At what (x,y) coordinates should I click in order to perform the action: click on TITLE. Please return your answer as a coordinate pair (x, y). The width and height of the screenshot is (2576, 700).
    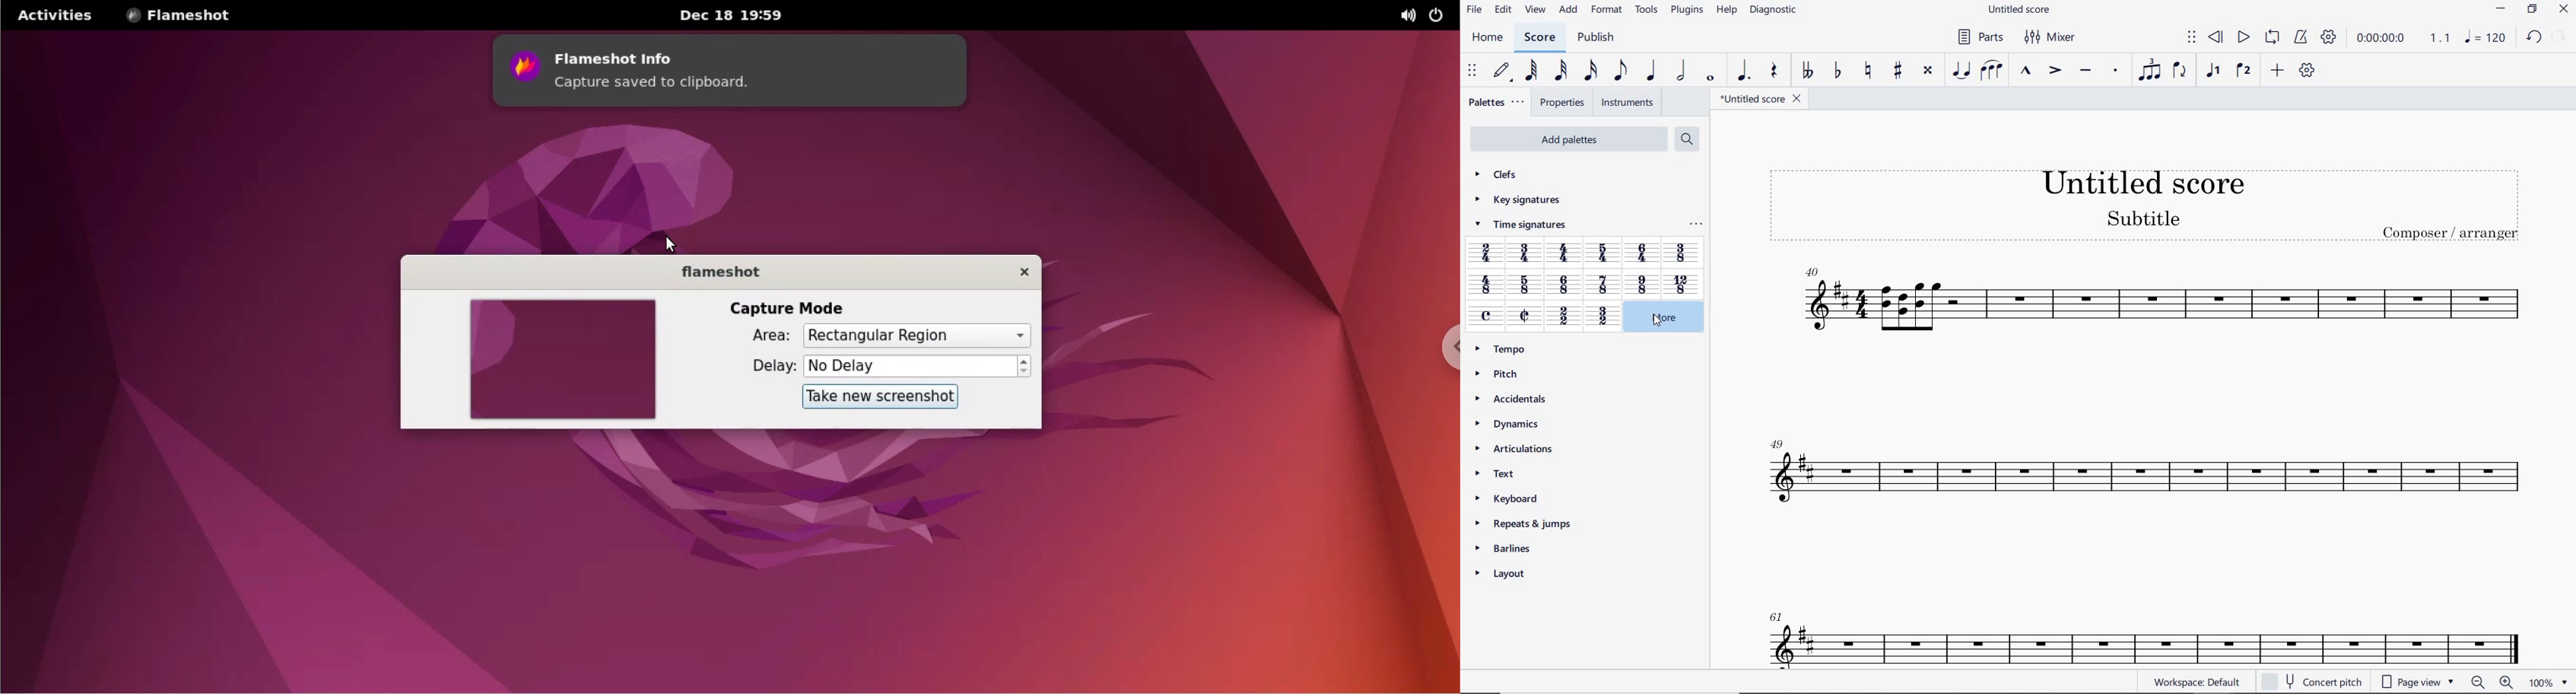
    Looking at the image, I should click on (2142, 198).